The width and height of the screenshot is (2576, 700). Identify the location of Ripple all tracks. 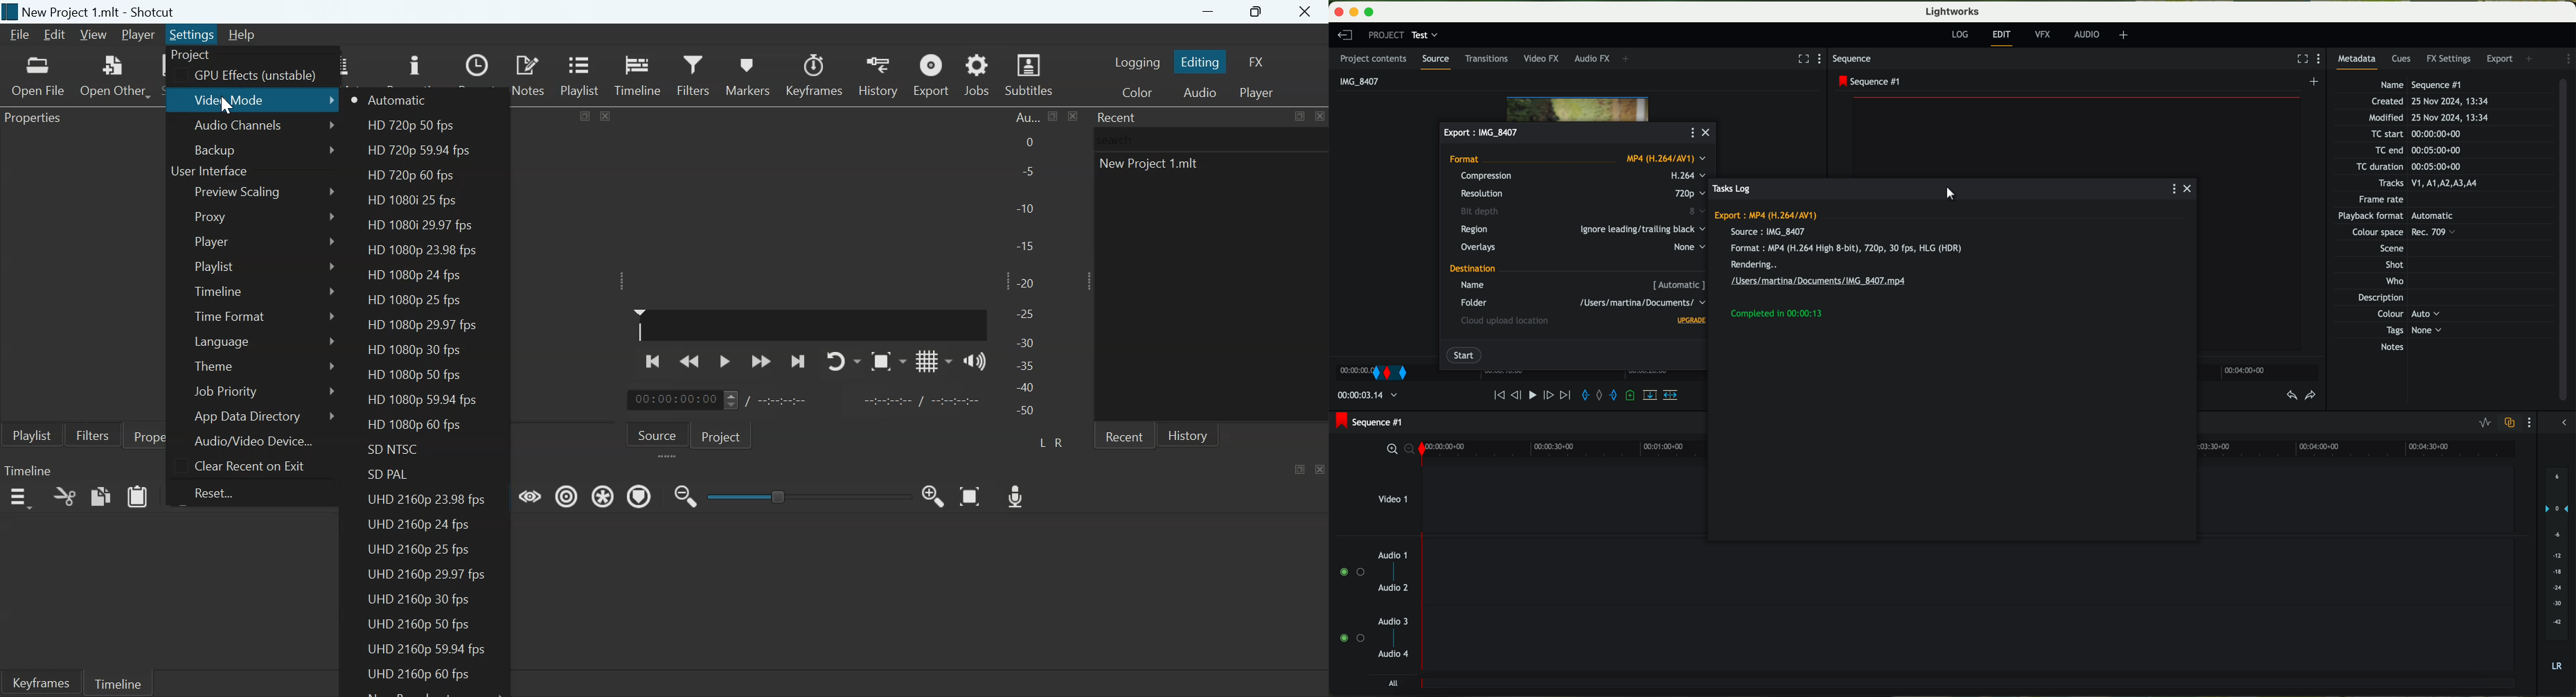
(605, 495).